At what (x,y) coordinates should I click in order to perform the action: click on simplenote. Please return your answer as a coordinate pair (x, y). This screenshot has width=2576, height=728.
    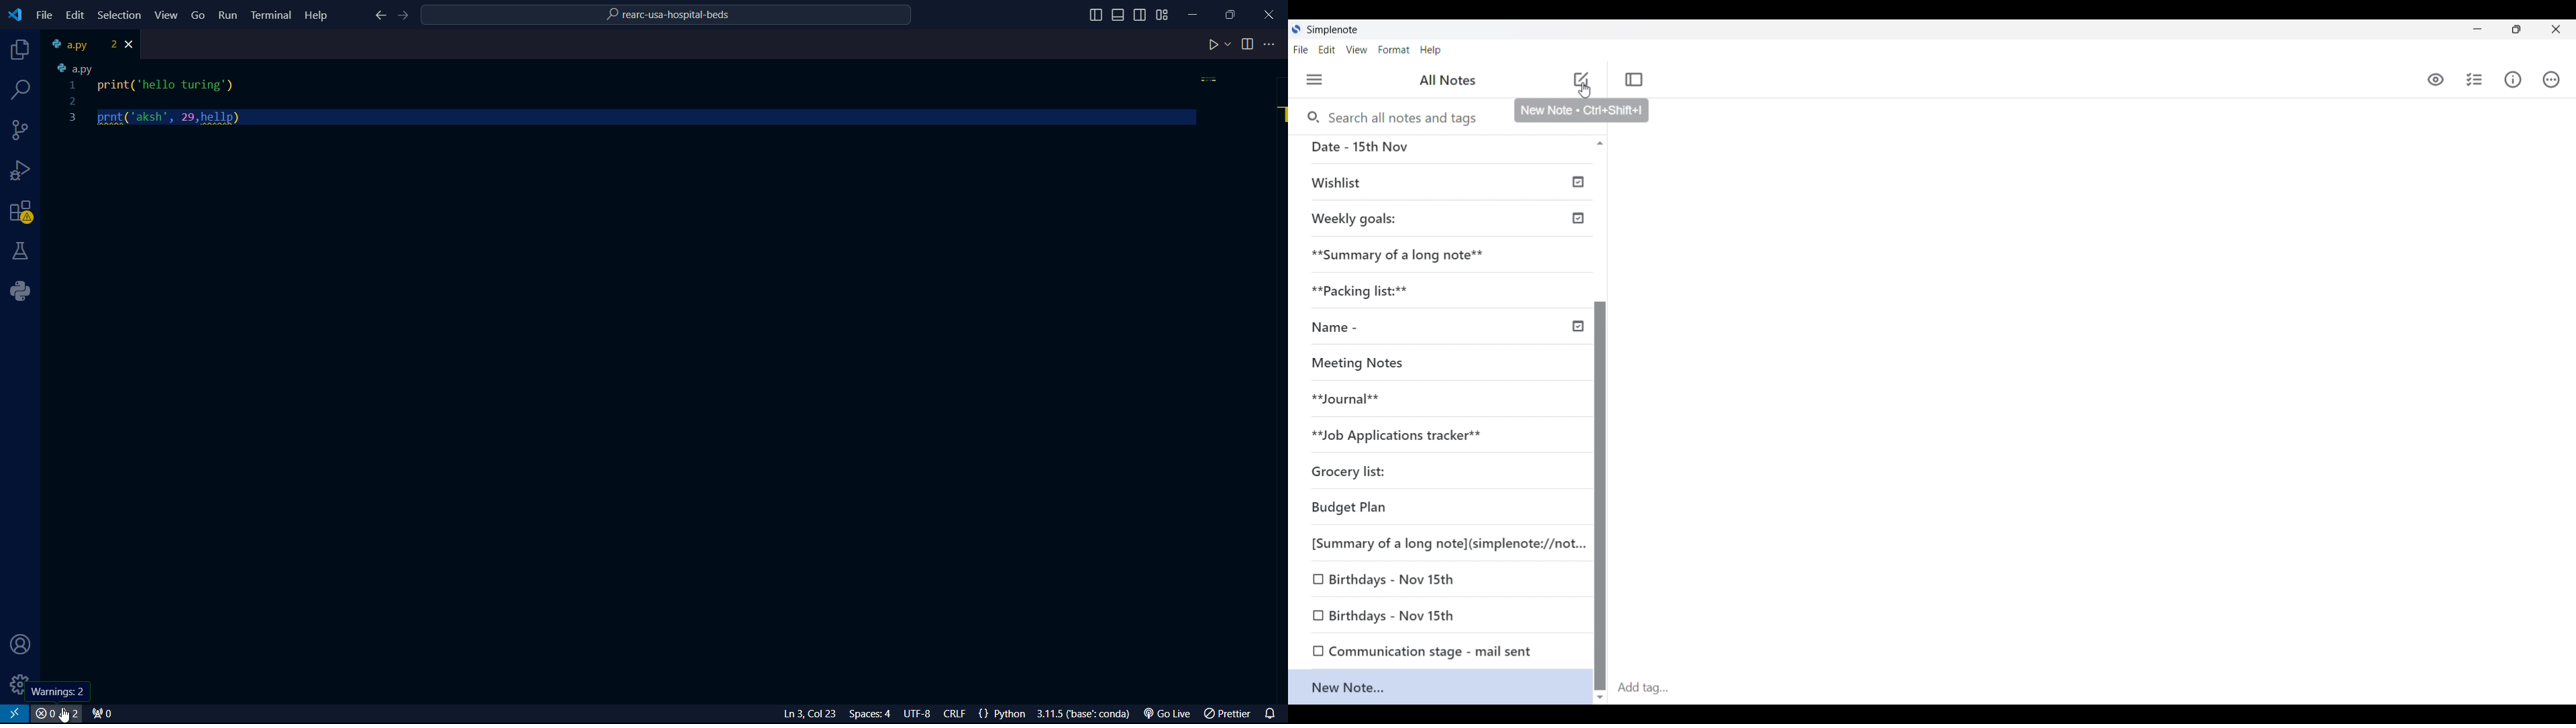
    Looking at the image, I should click on (1333, 29).